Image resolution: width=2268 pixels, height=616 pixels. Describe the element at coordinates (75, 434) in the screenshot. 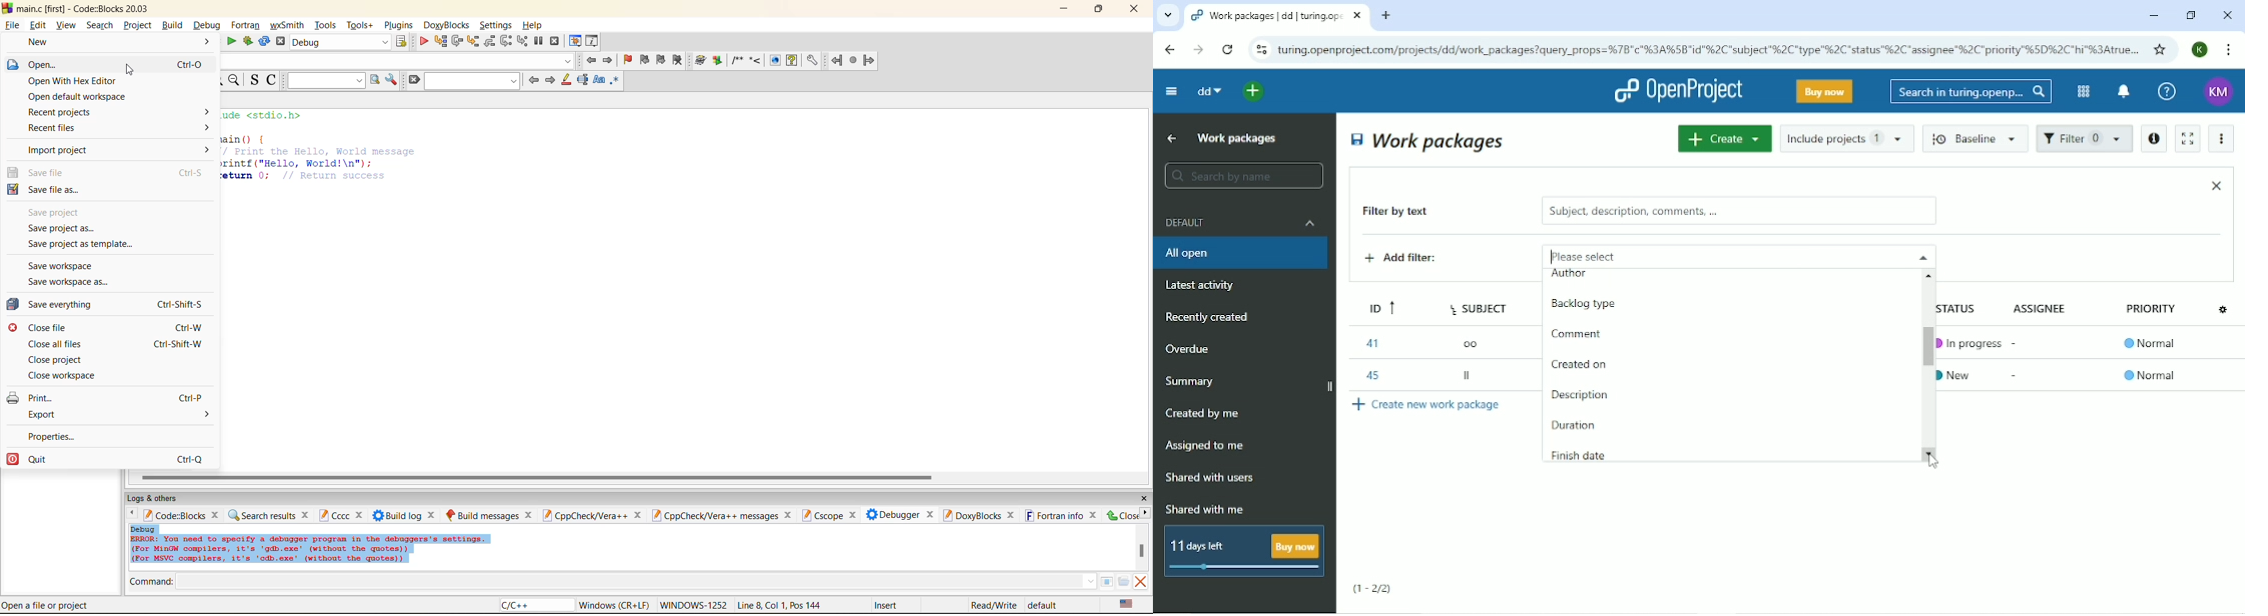

I see `properties` at that location.